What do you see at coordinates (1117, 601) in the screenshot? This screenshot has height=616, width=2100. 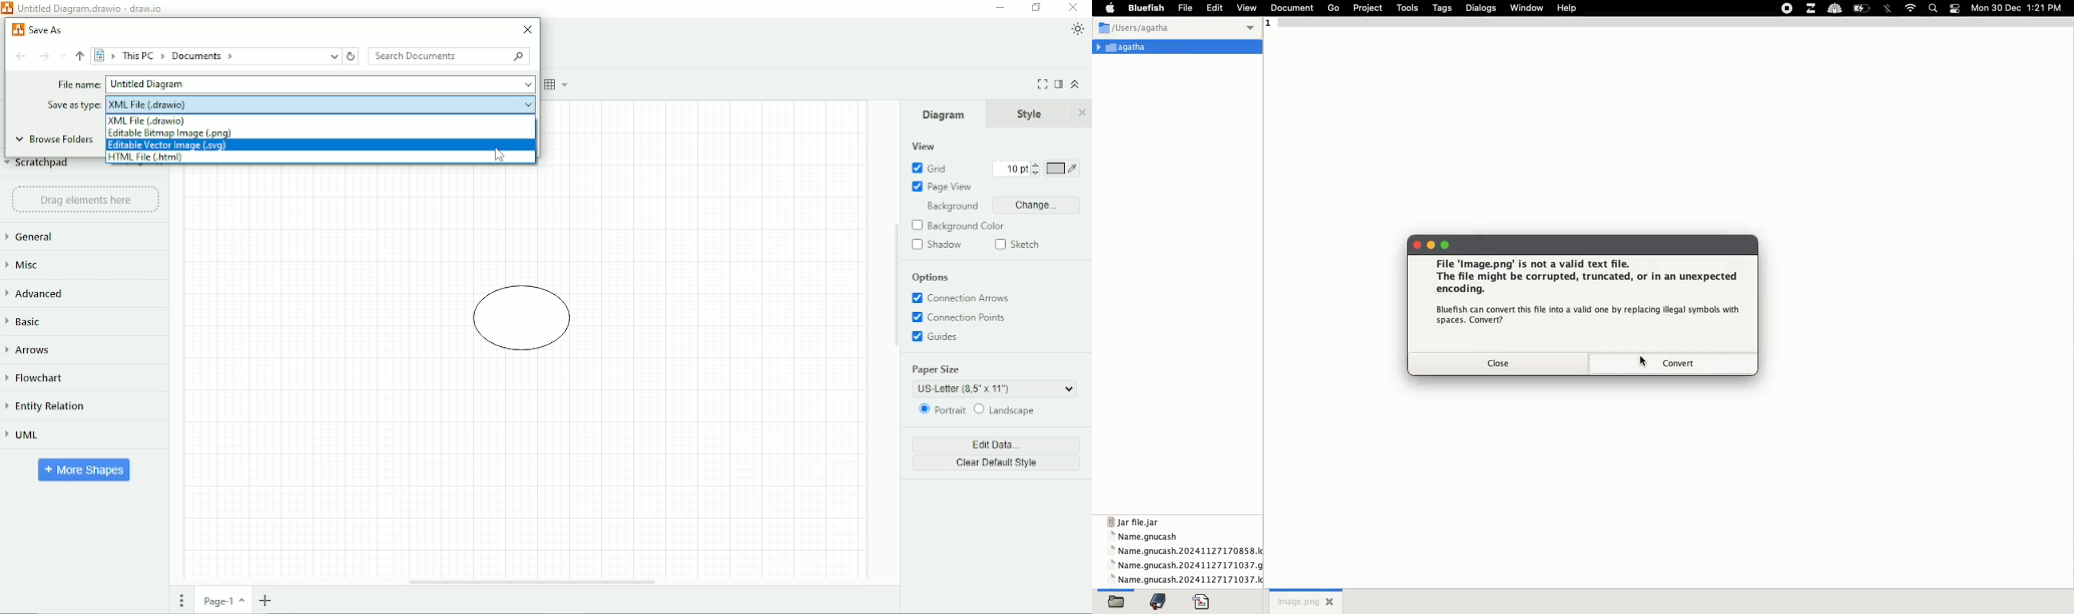 I see `open` at bounding box center [1117, 601].